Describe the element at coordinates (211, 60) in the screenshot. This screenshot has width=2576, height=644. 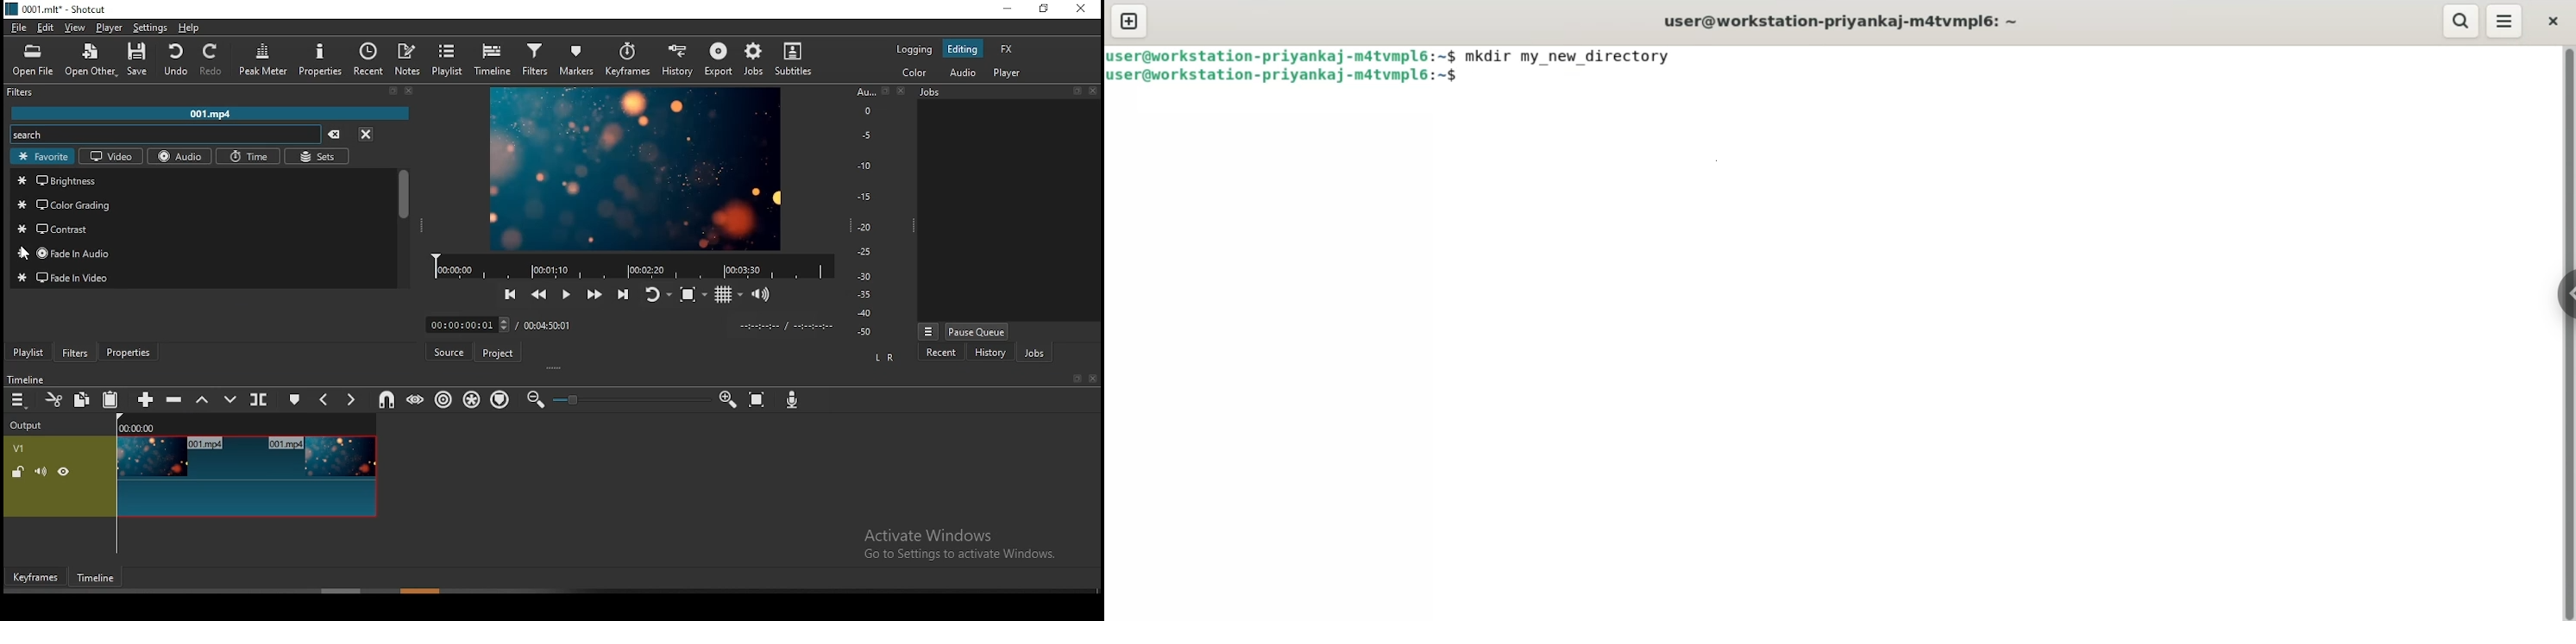
I see `redo` at that location.